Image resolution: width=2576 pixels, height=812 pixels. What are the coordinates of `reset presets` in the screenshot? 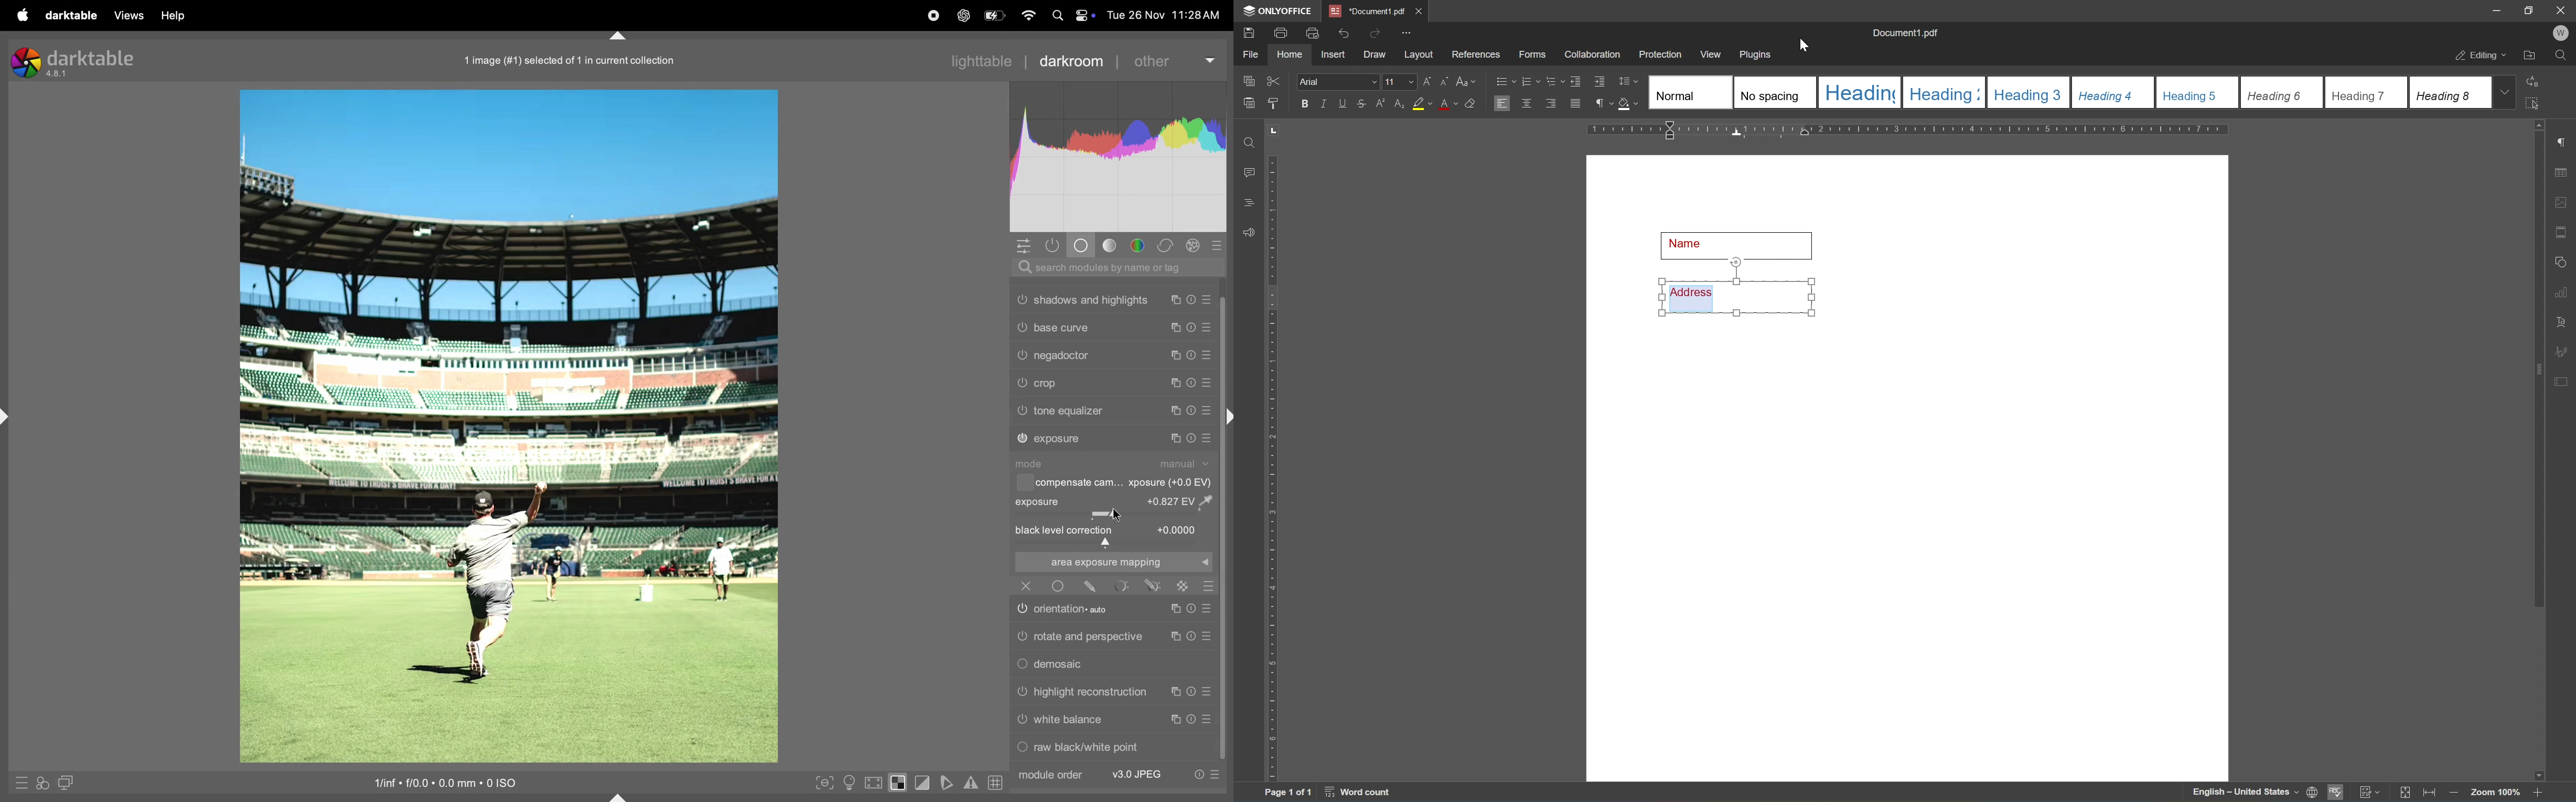 It's located at (1190, 438).